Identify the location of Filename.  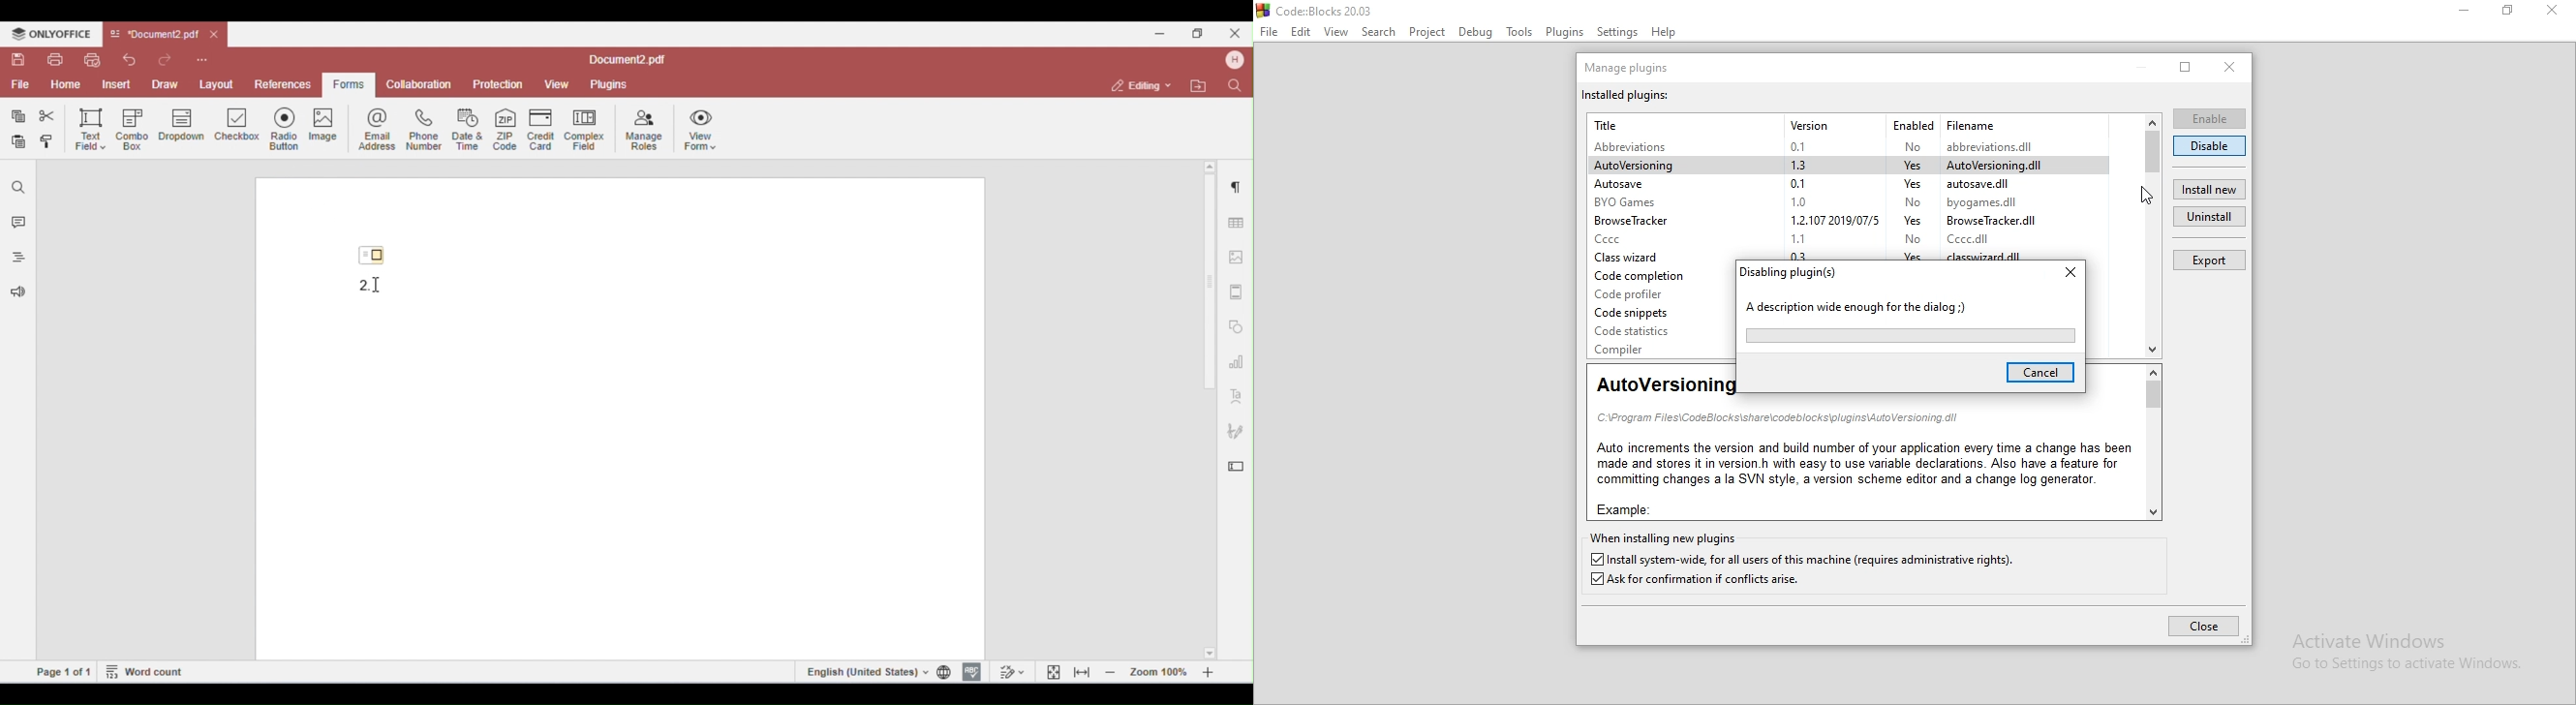
(1971, 123).